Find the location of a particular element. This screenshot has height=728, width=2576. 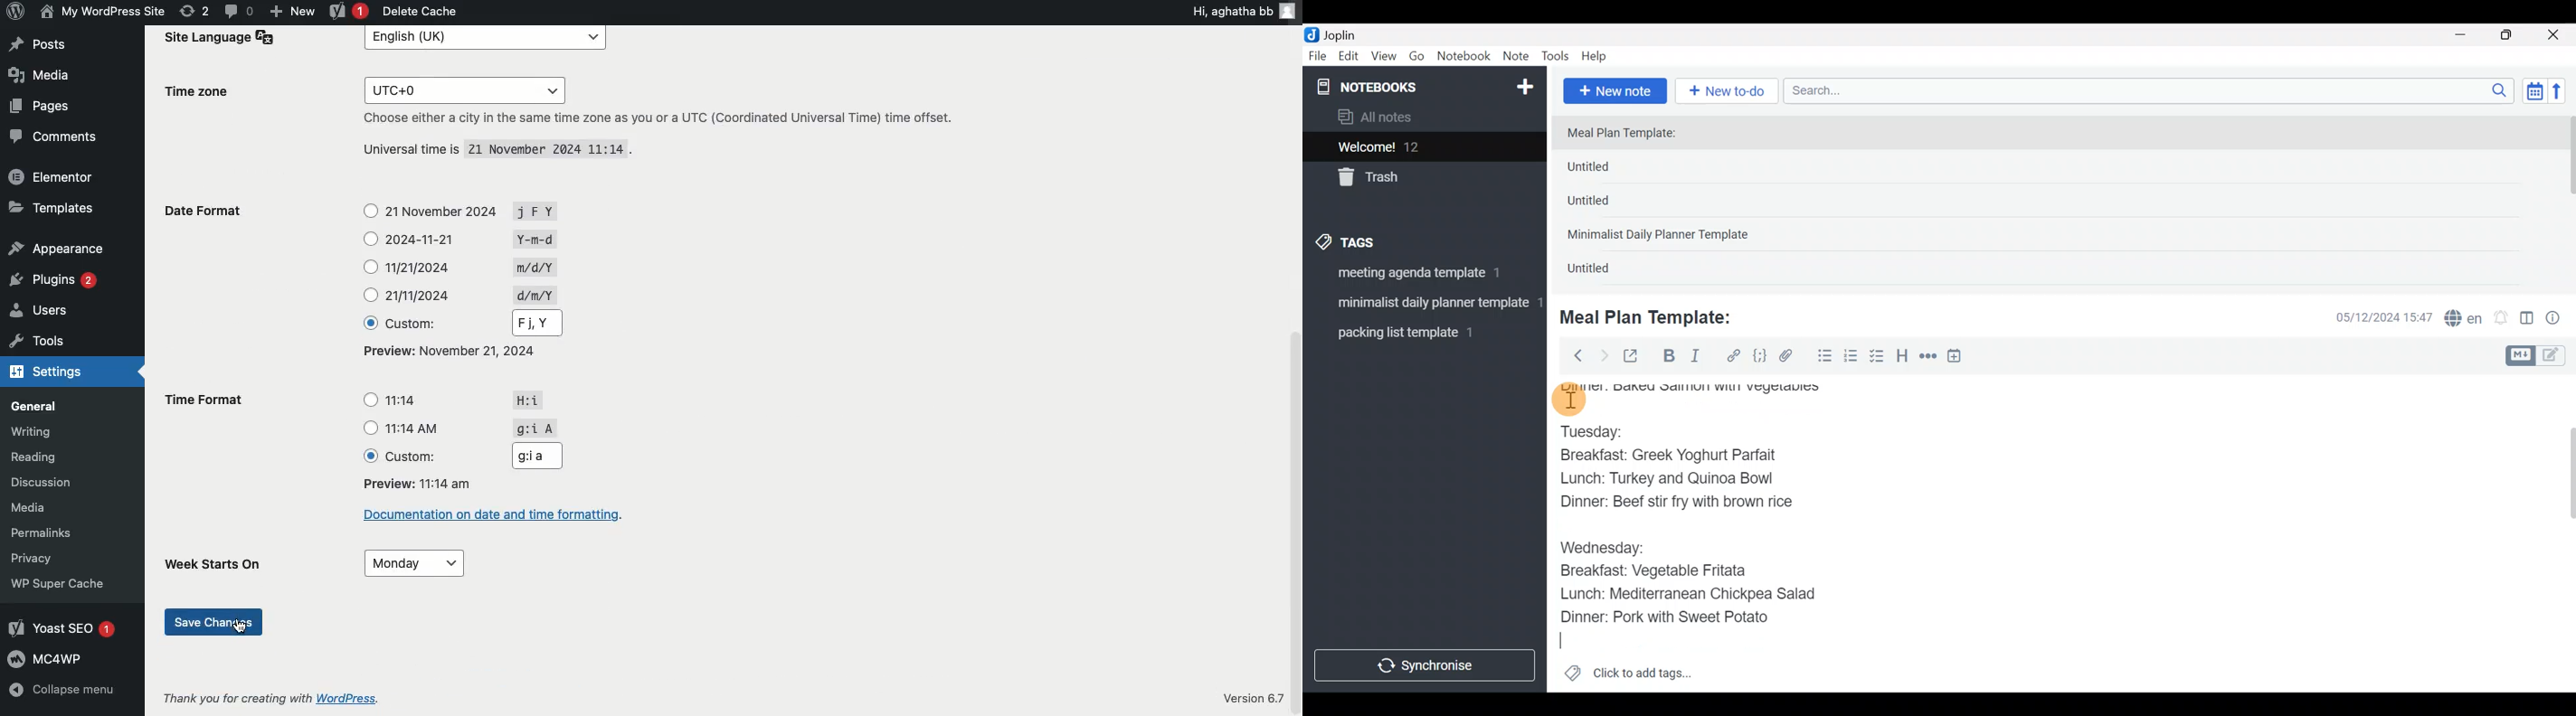

Lunch: Turkey and Quinoa Bowl is located at coordinates (1671, 481).